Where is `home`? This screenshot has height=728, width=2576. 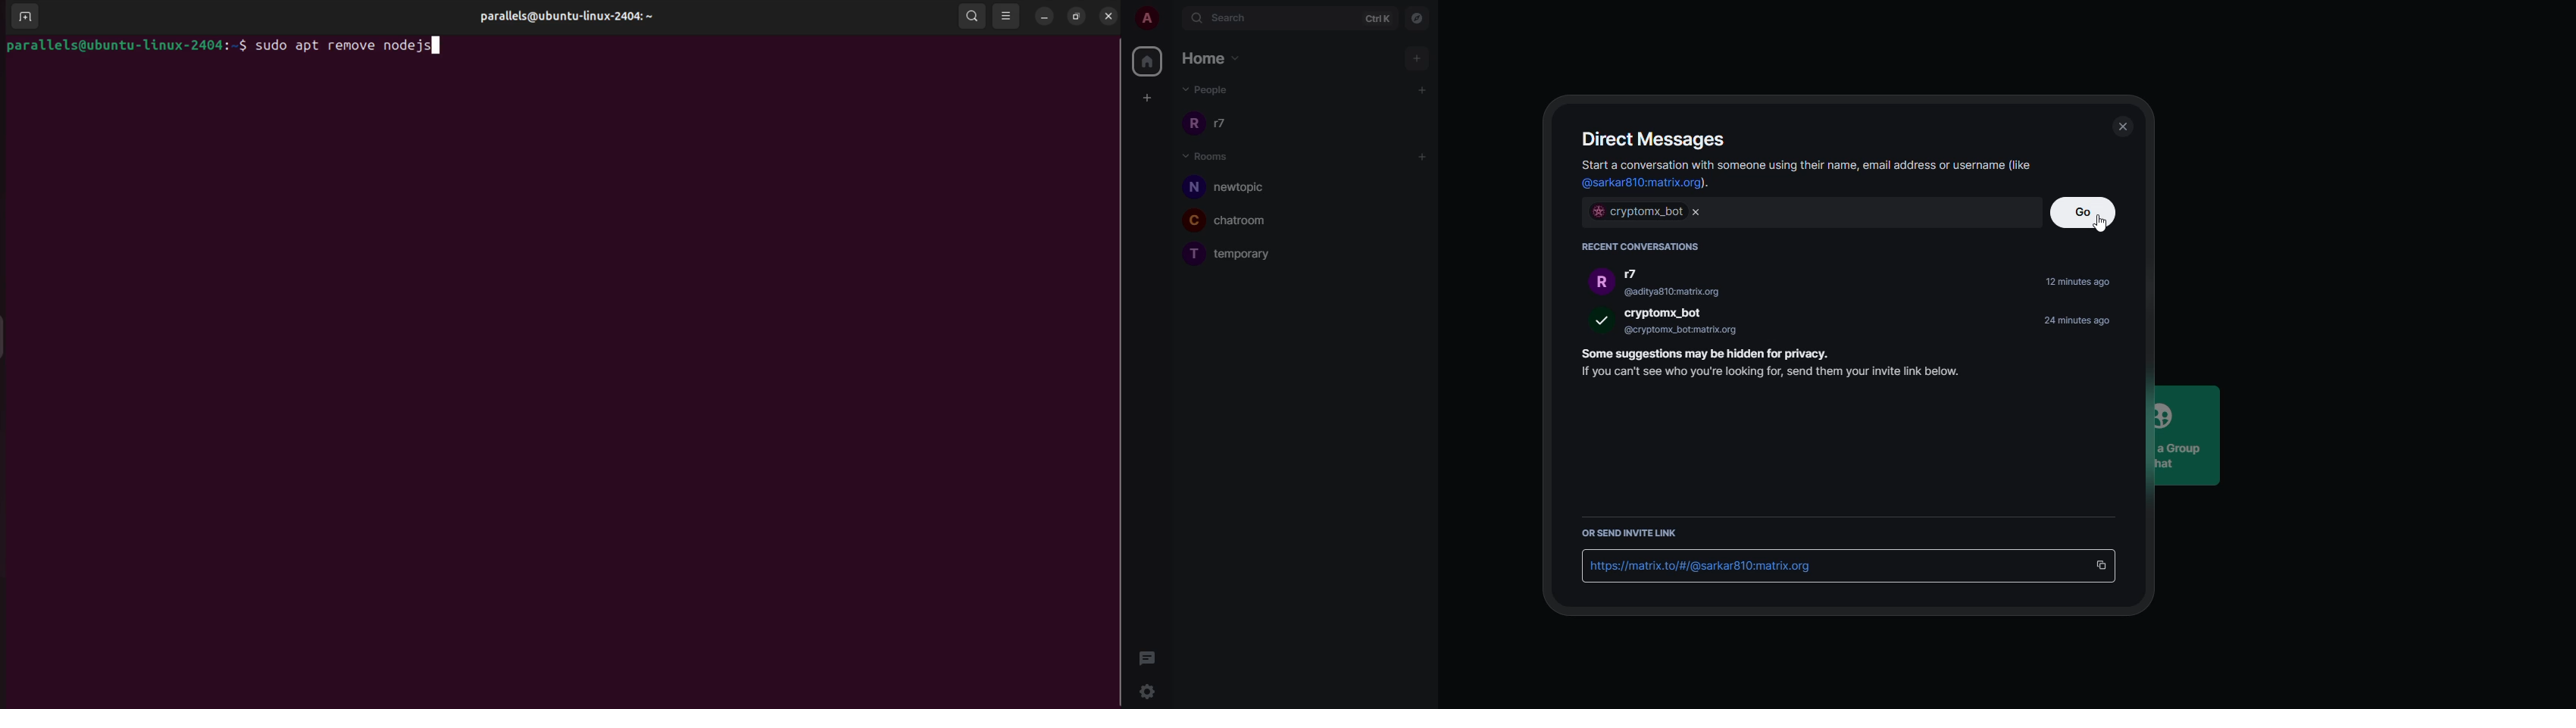 home is located at coordinates (1147, 62).